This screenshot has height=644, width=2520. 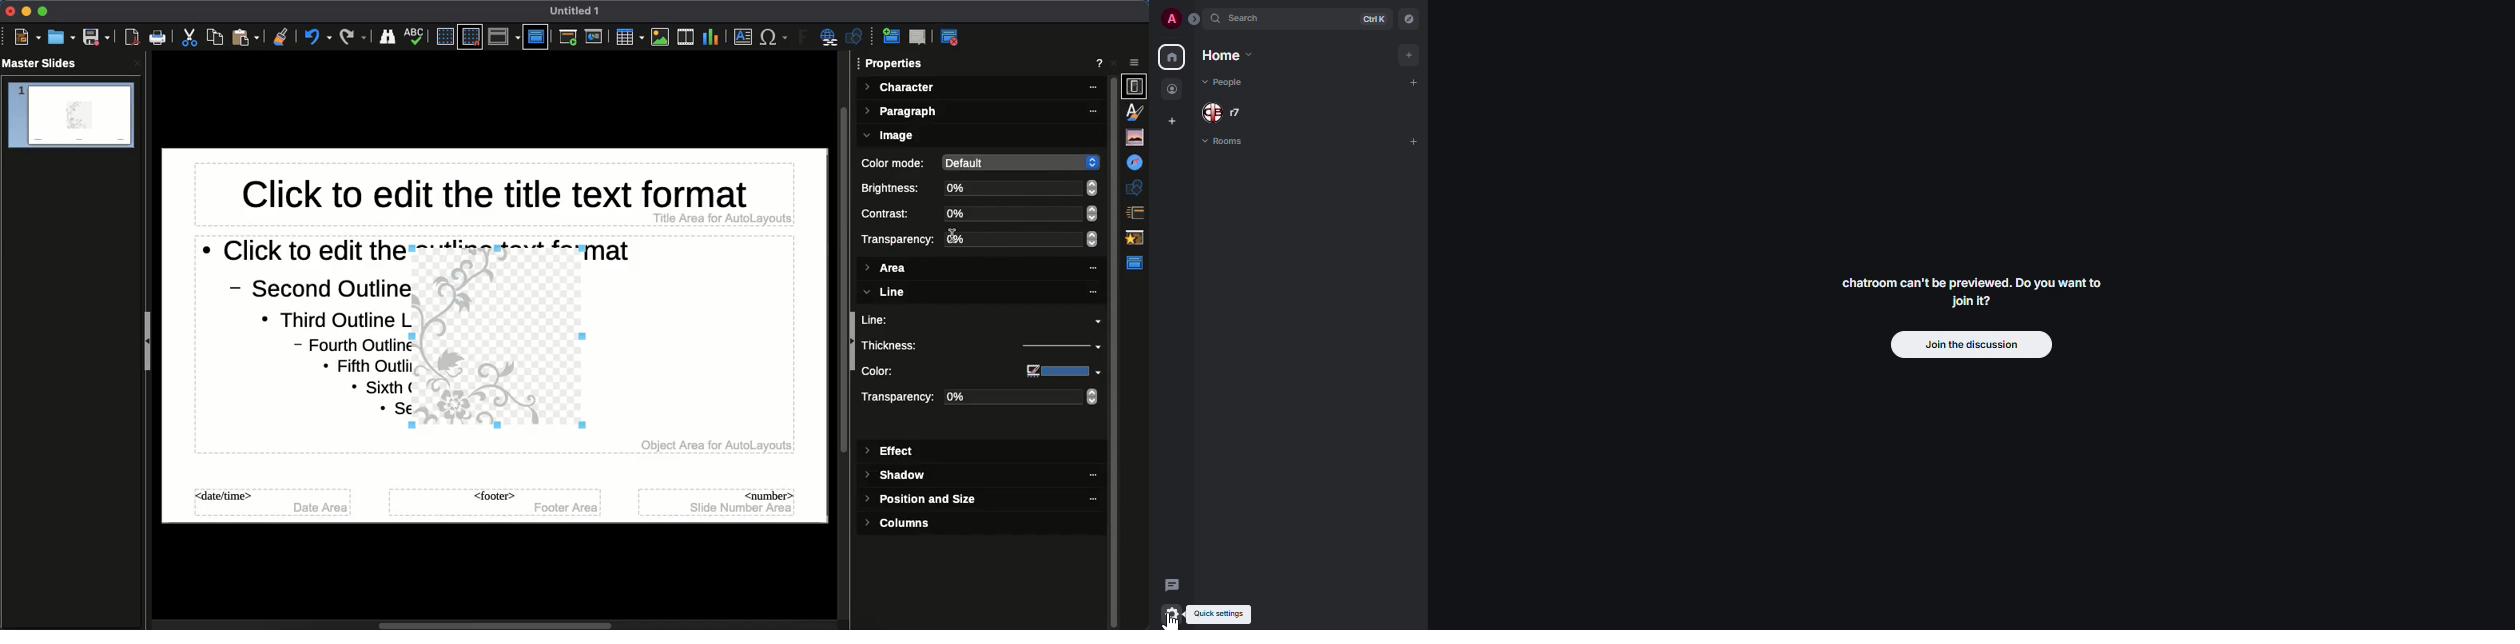 I want to click on close, so click(x=138, y=63).